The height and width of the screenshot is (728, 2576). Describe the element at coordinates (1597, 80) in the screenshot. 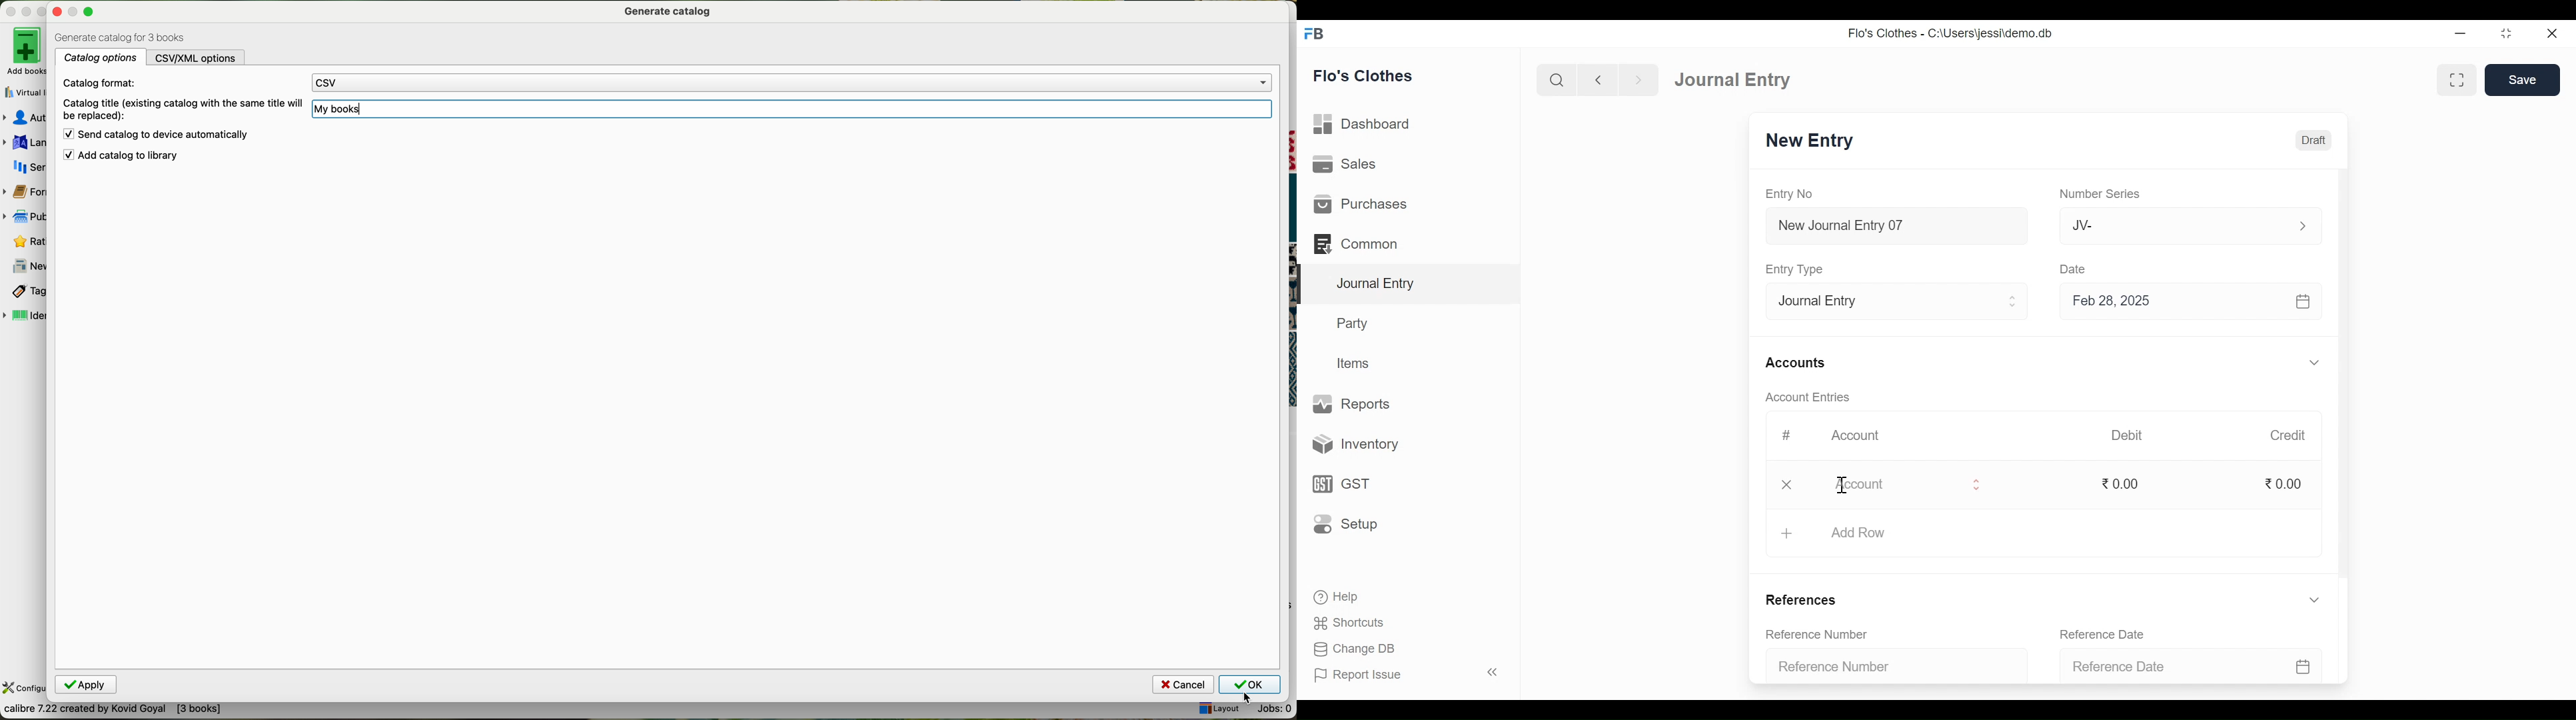

I see `Navigate Back` at that location.